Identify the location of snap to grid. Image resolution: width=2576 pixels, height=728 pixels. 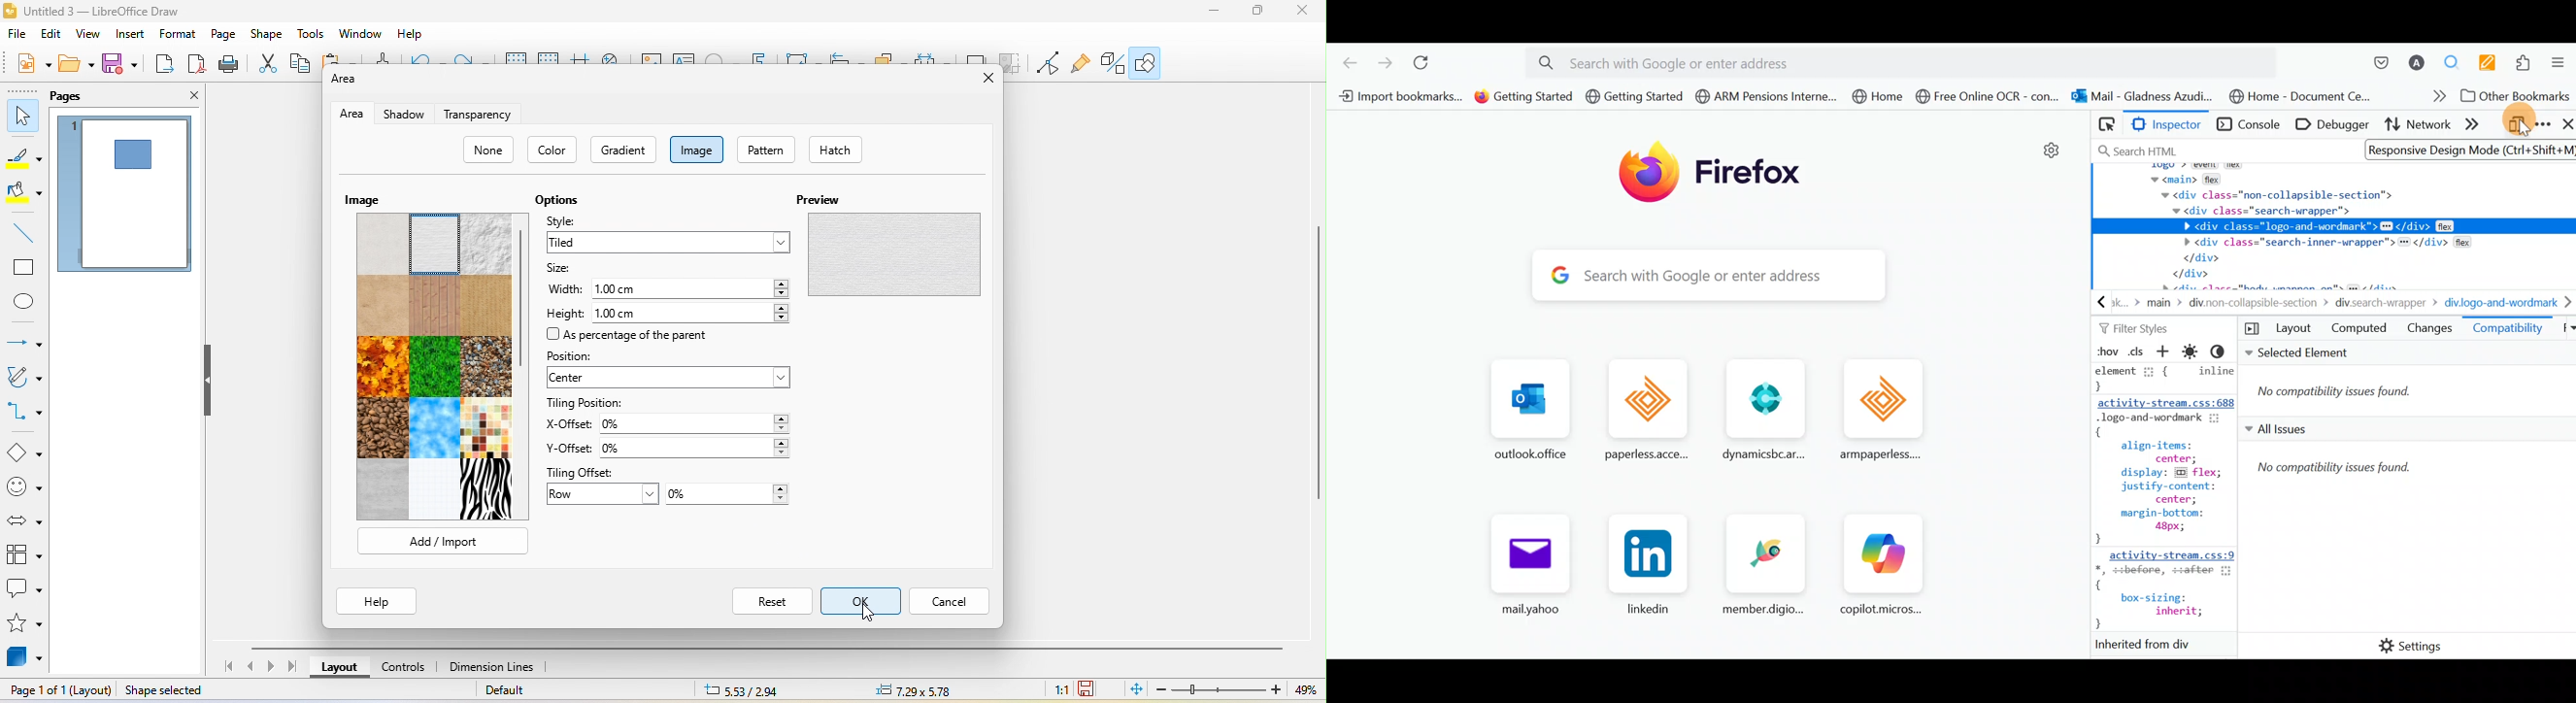
(550, 59).